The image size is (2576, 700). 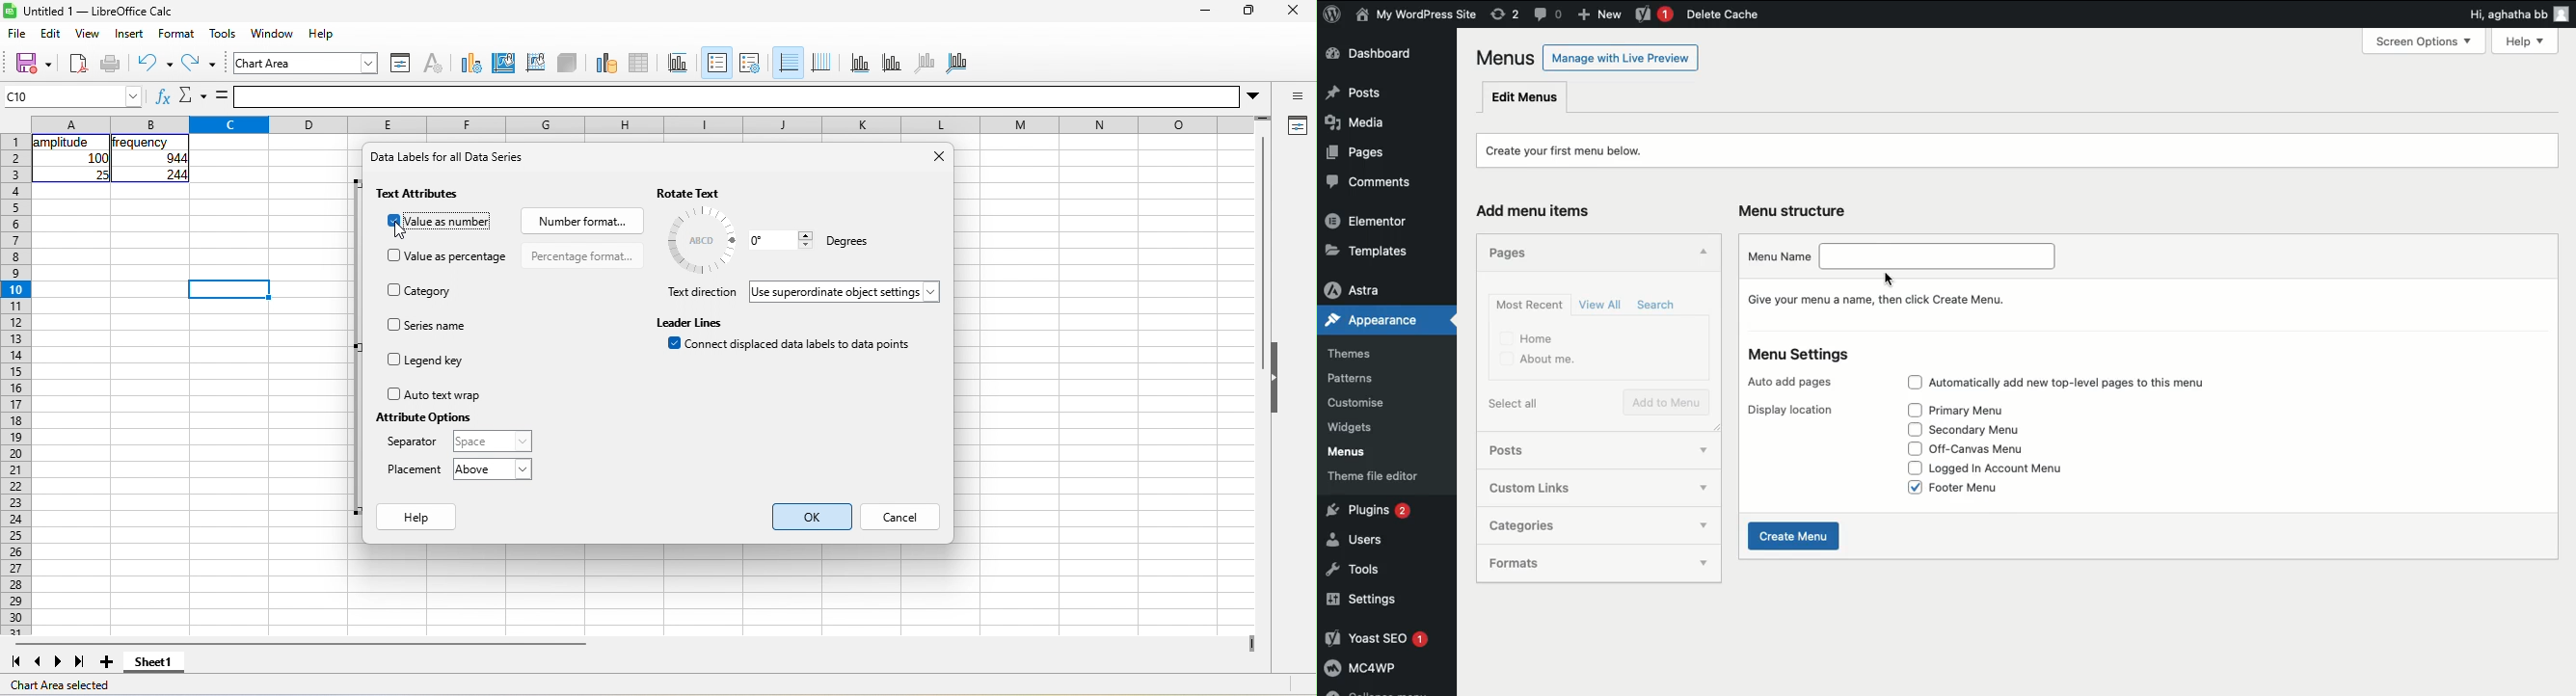 I want to click on file, so click(x=18, y=35).